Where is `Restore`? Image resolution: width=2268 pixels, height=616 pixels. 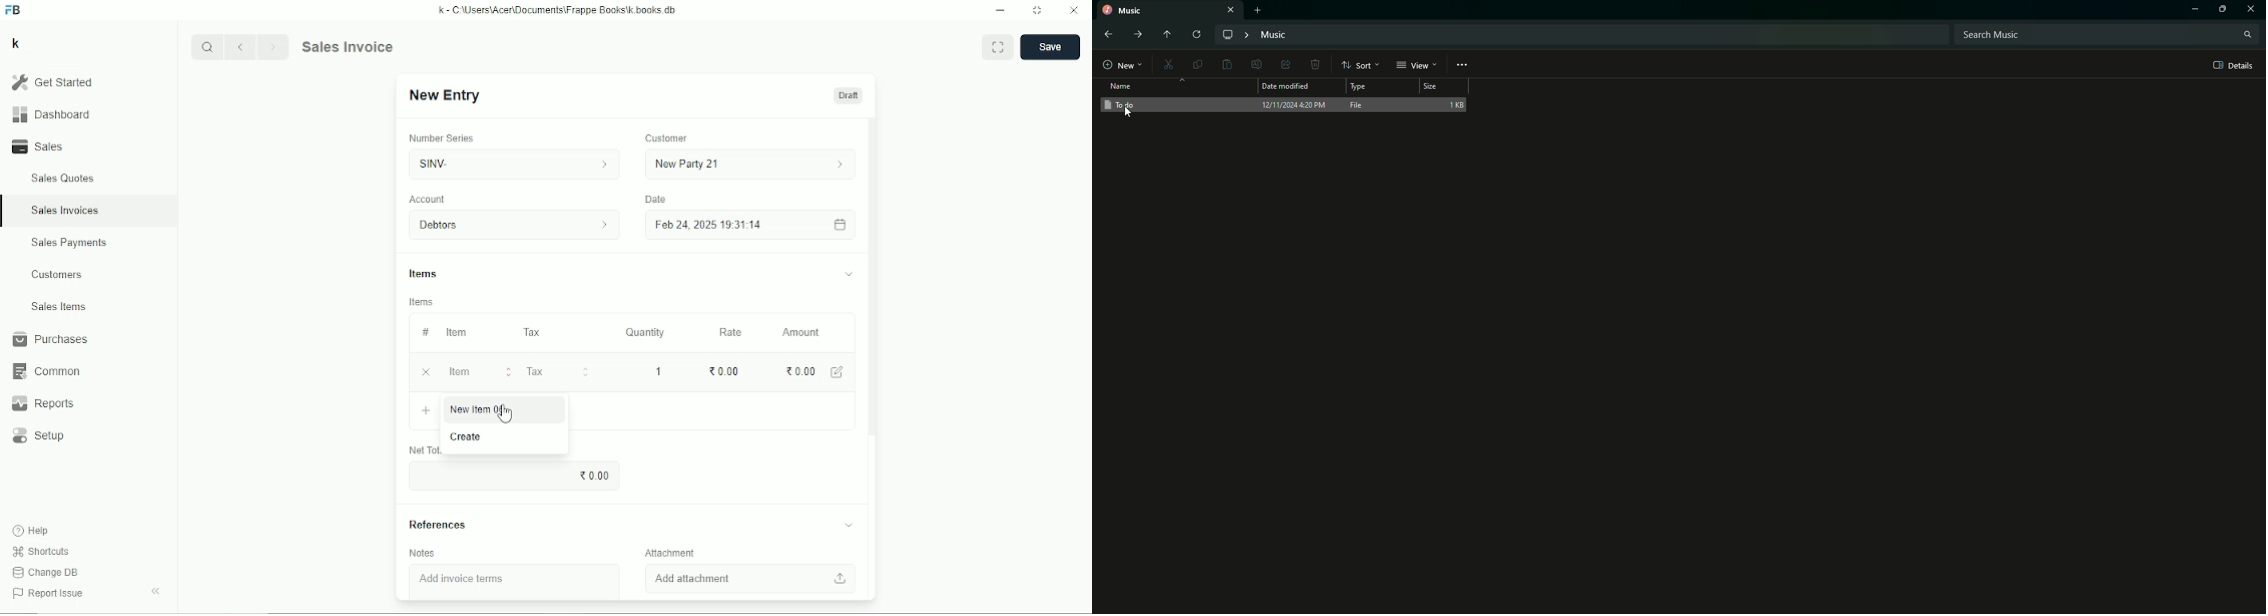
Restore is located at coordinates (2223, 9).